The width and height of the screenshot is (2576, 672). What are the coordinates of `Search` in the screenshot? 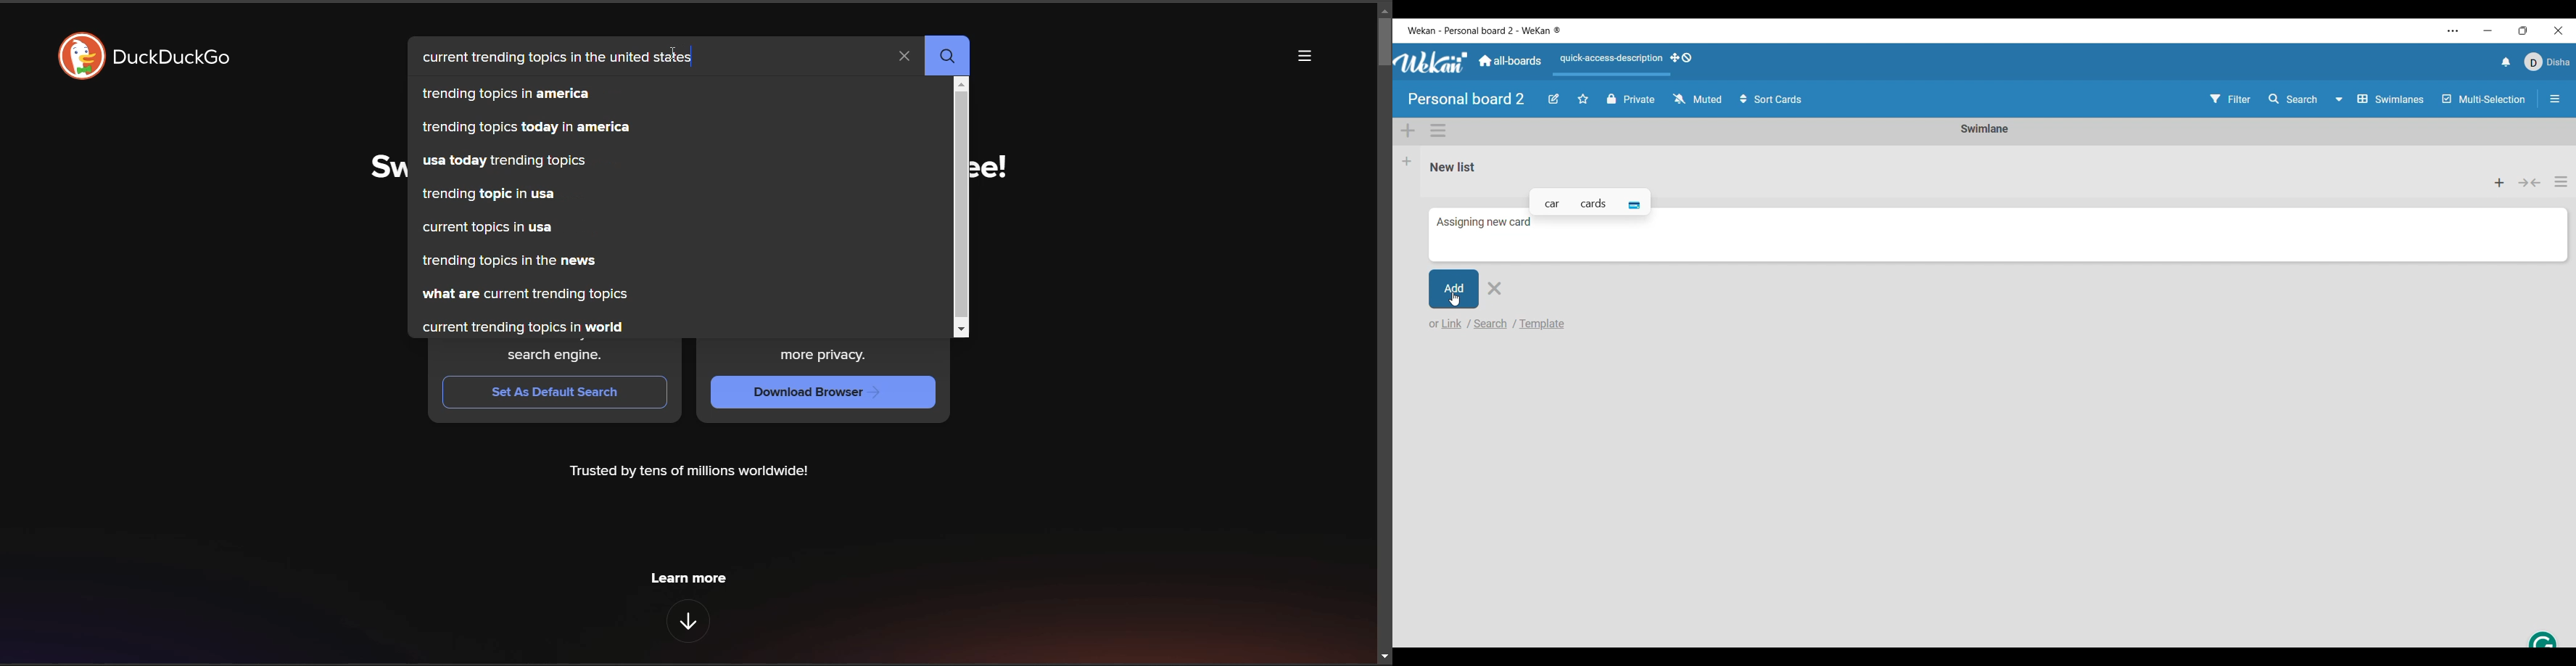 It's located at (2294, 99).